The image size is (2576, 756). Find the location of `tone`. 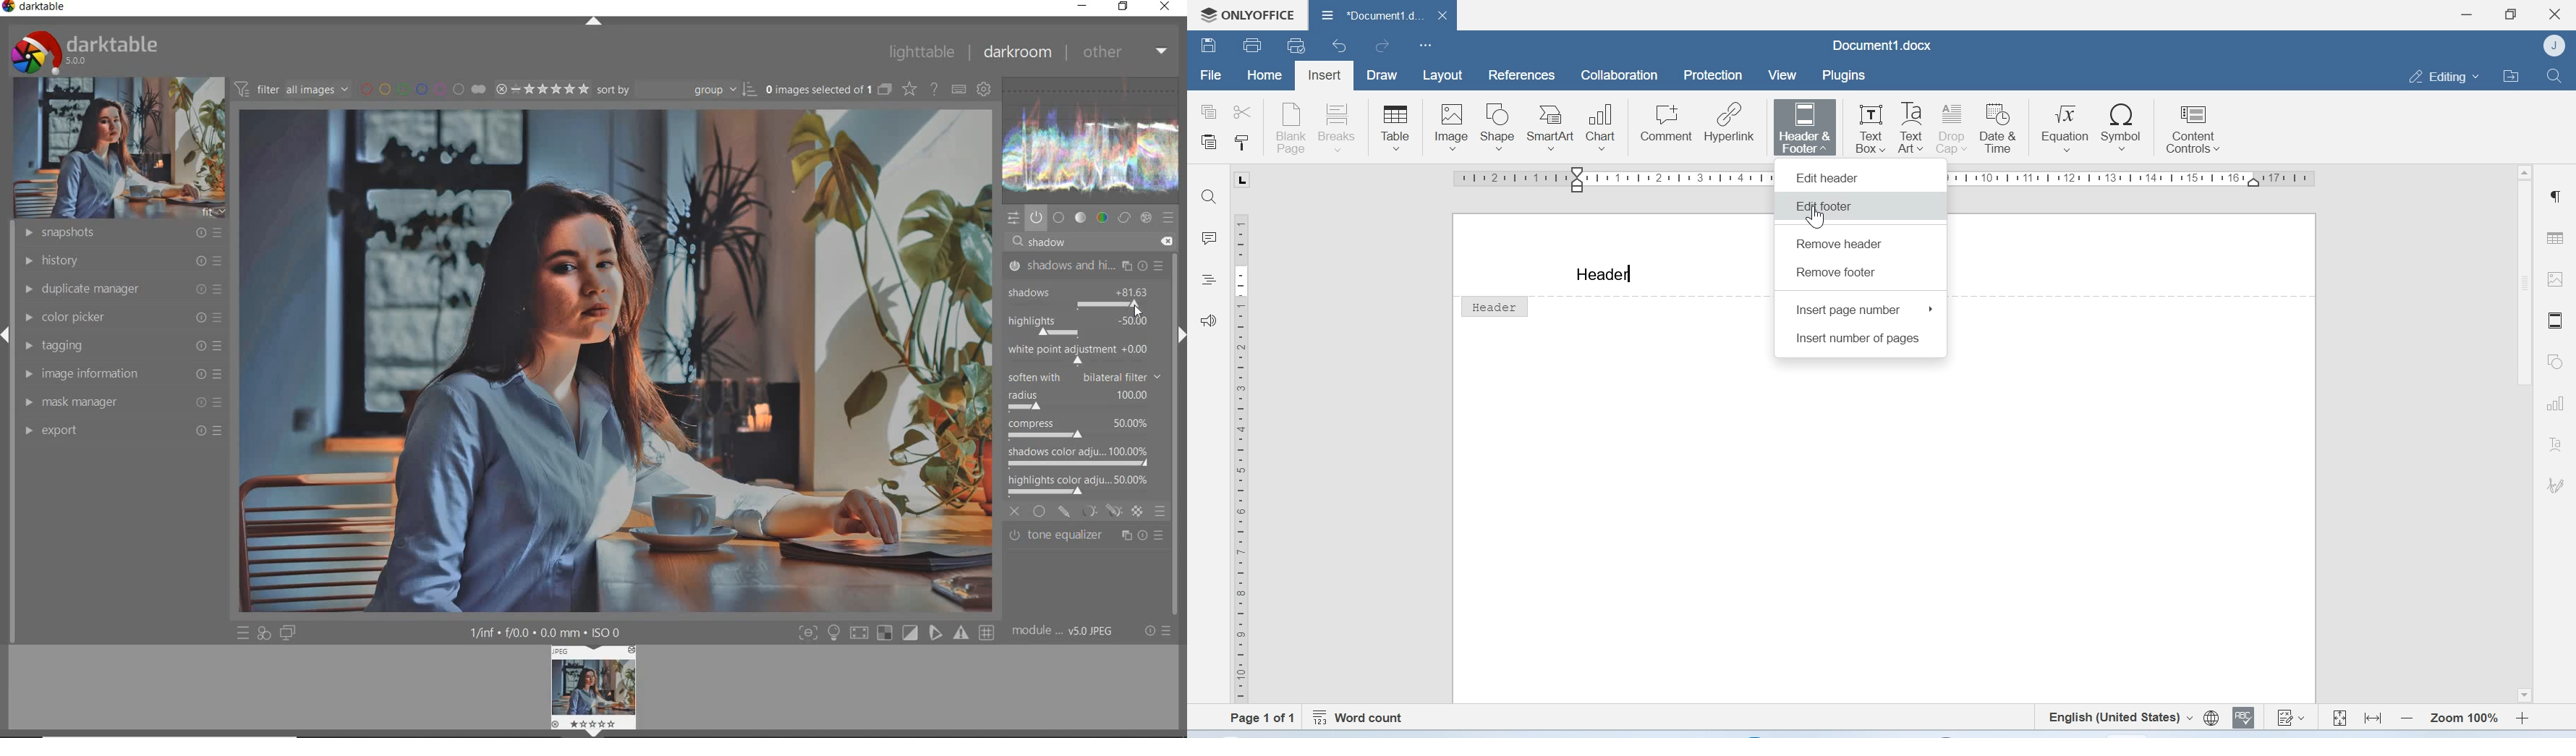

tone is located at coordinates (1081, 217).